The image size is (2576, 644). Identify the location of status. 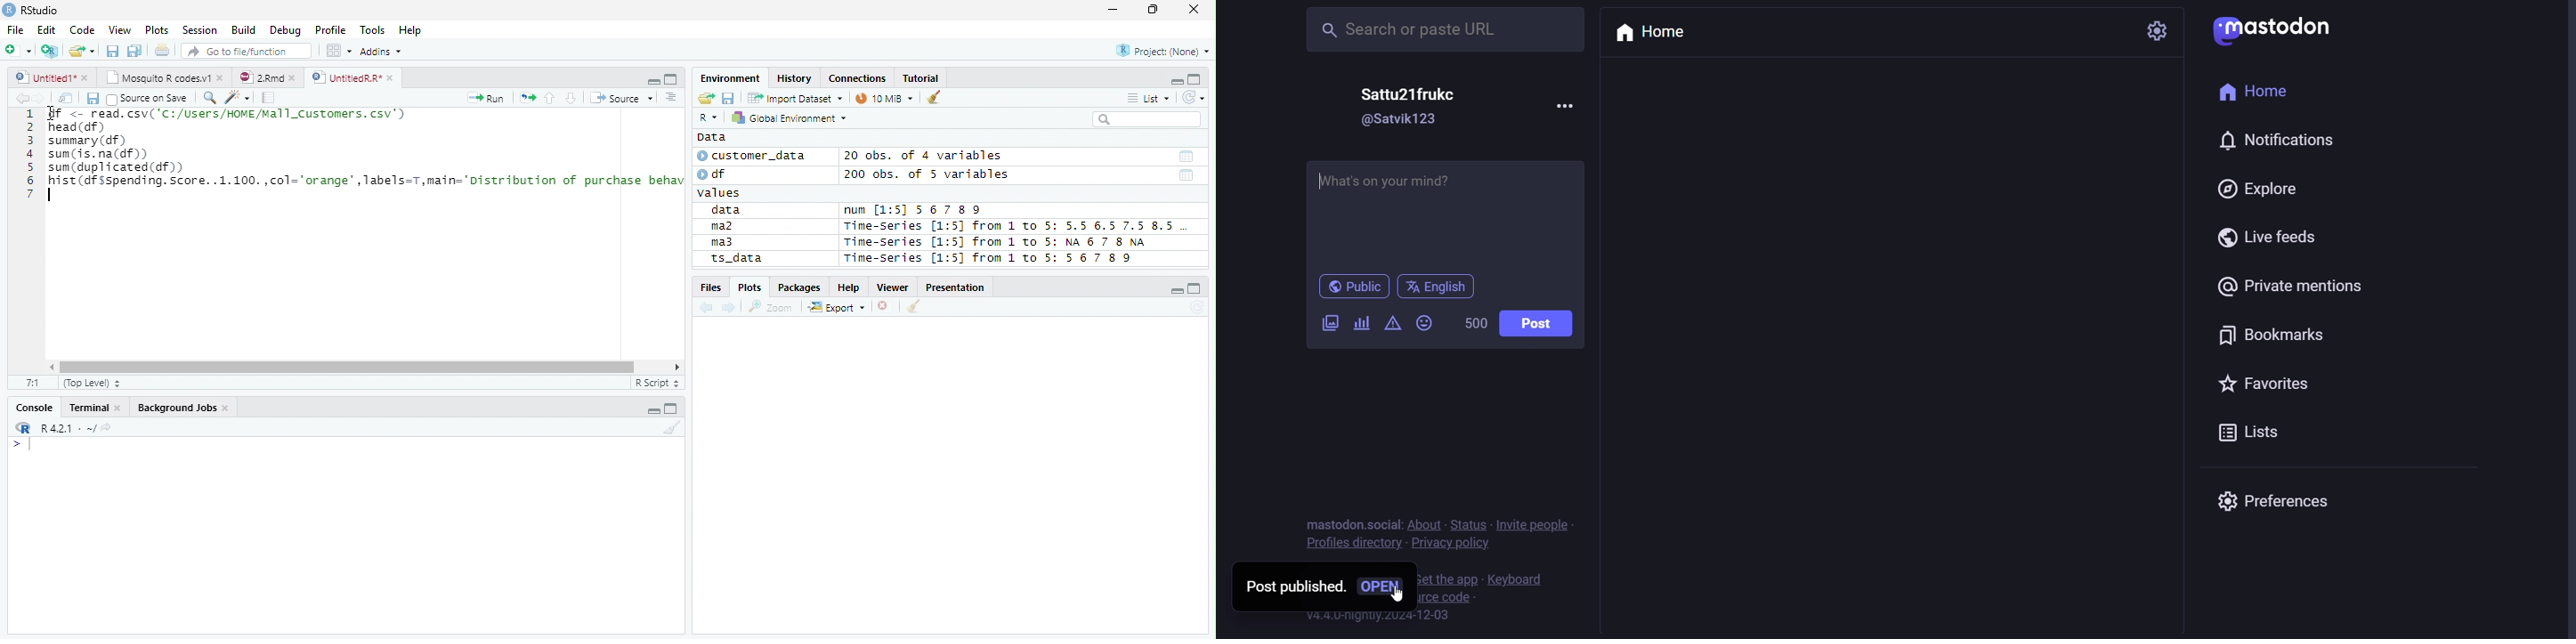
(1467, 523).